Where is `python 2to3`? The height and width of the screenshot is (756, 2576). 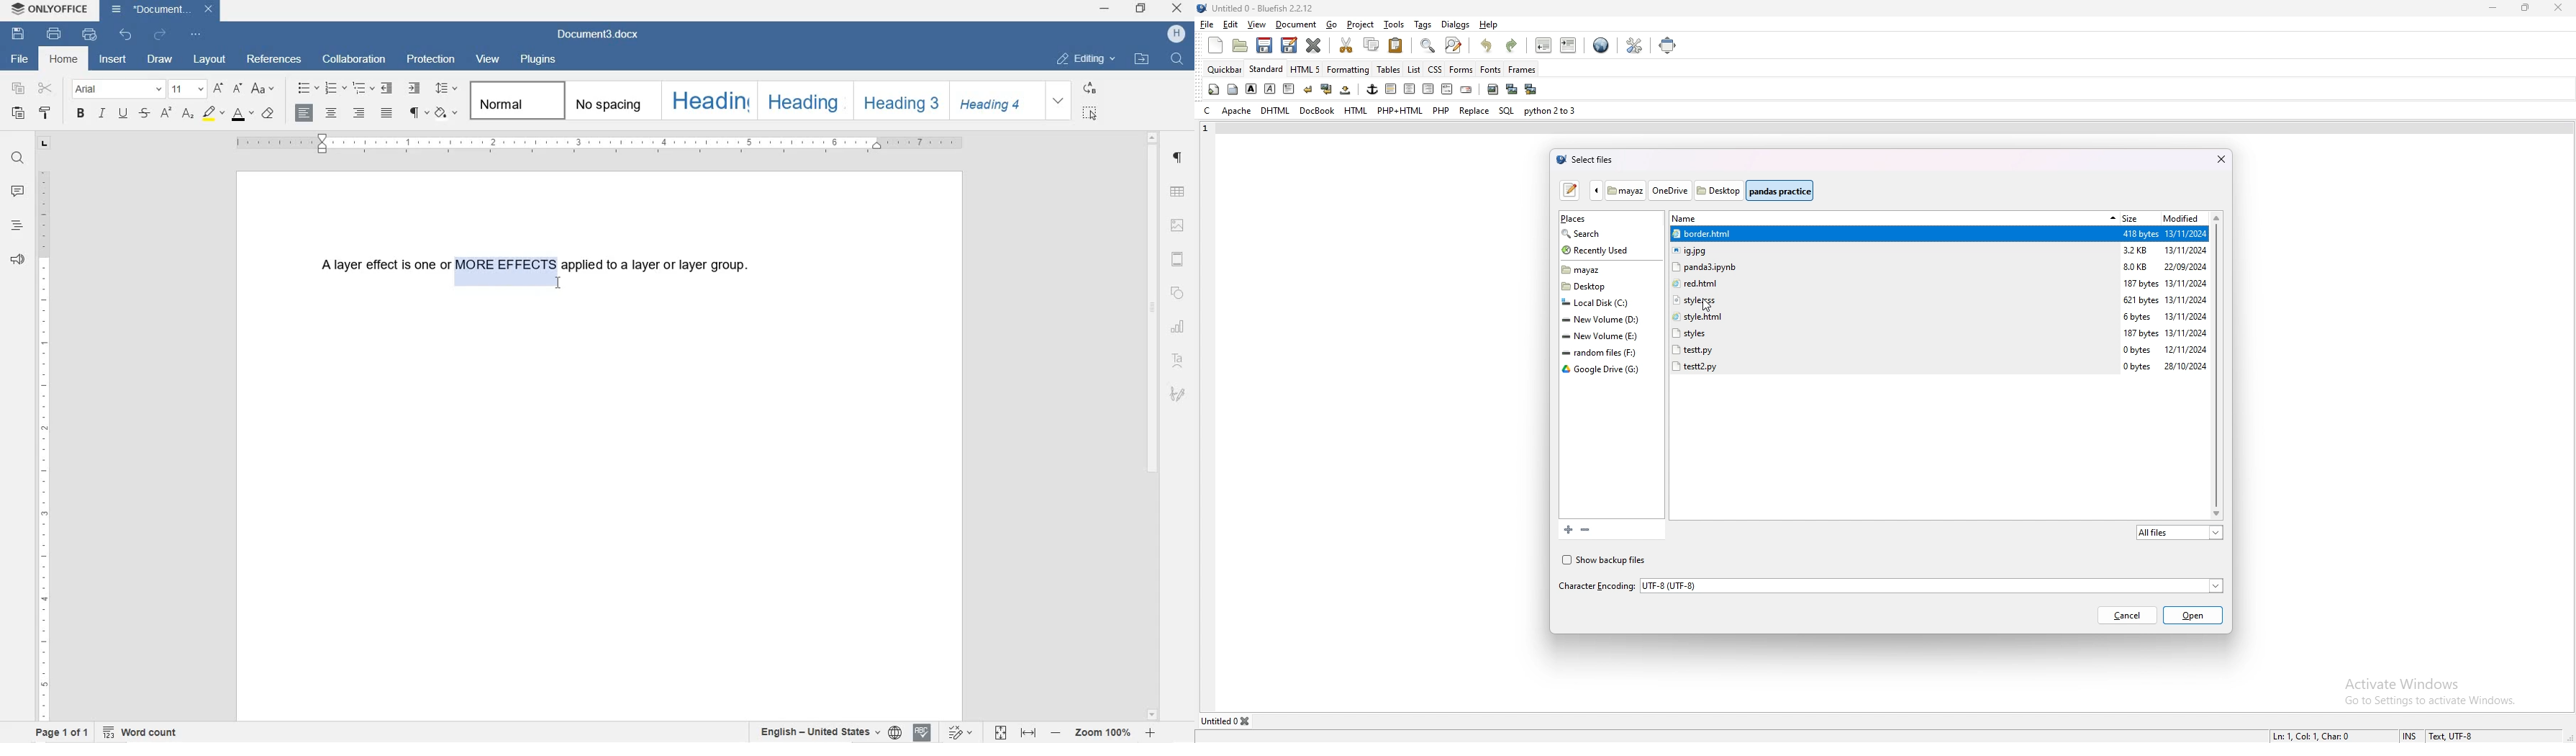
python 2to3 is located at coordinates (1551, 110).